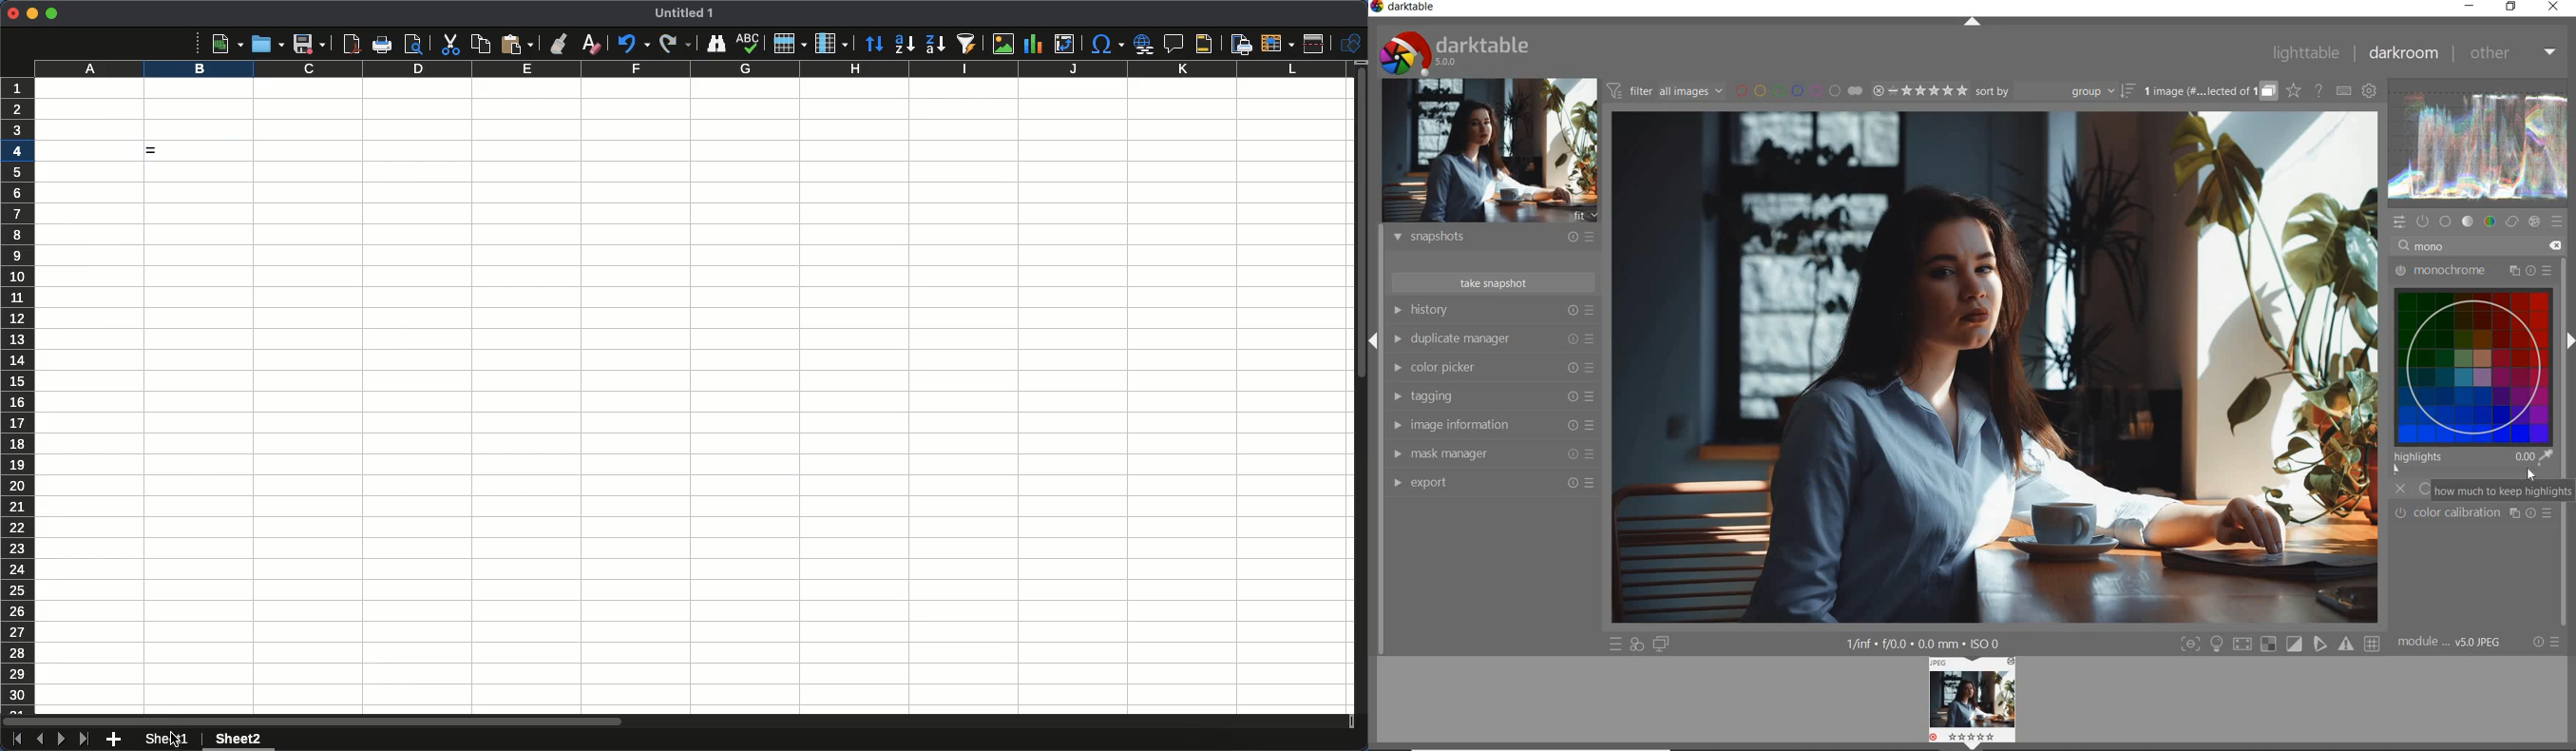 This screenshot has width=2576, height=756. I want to click on Clone formatting, so click(560, 44).